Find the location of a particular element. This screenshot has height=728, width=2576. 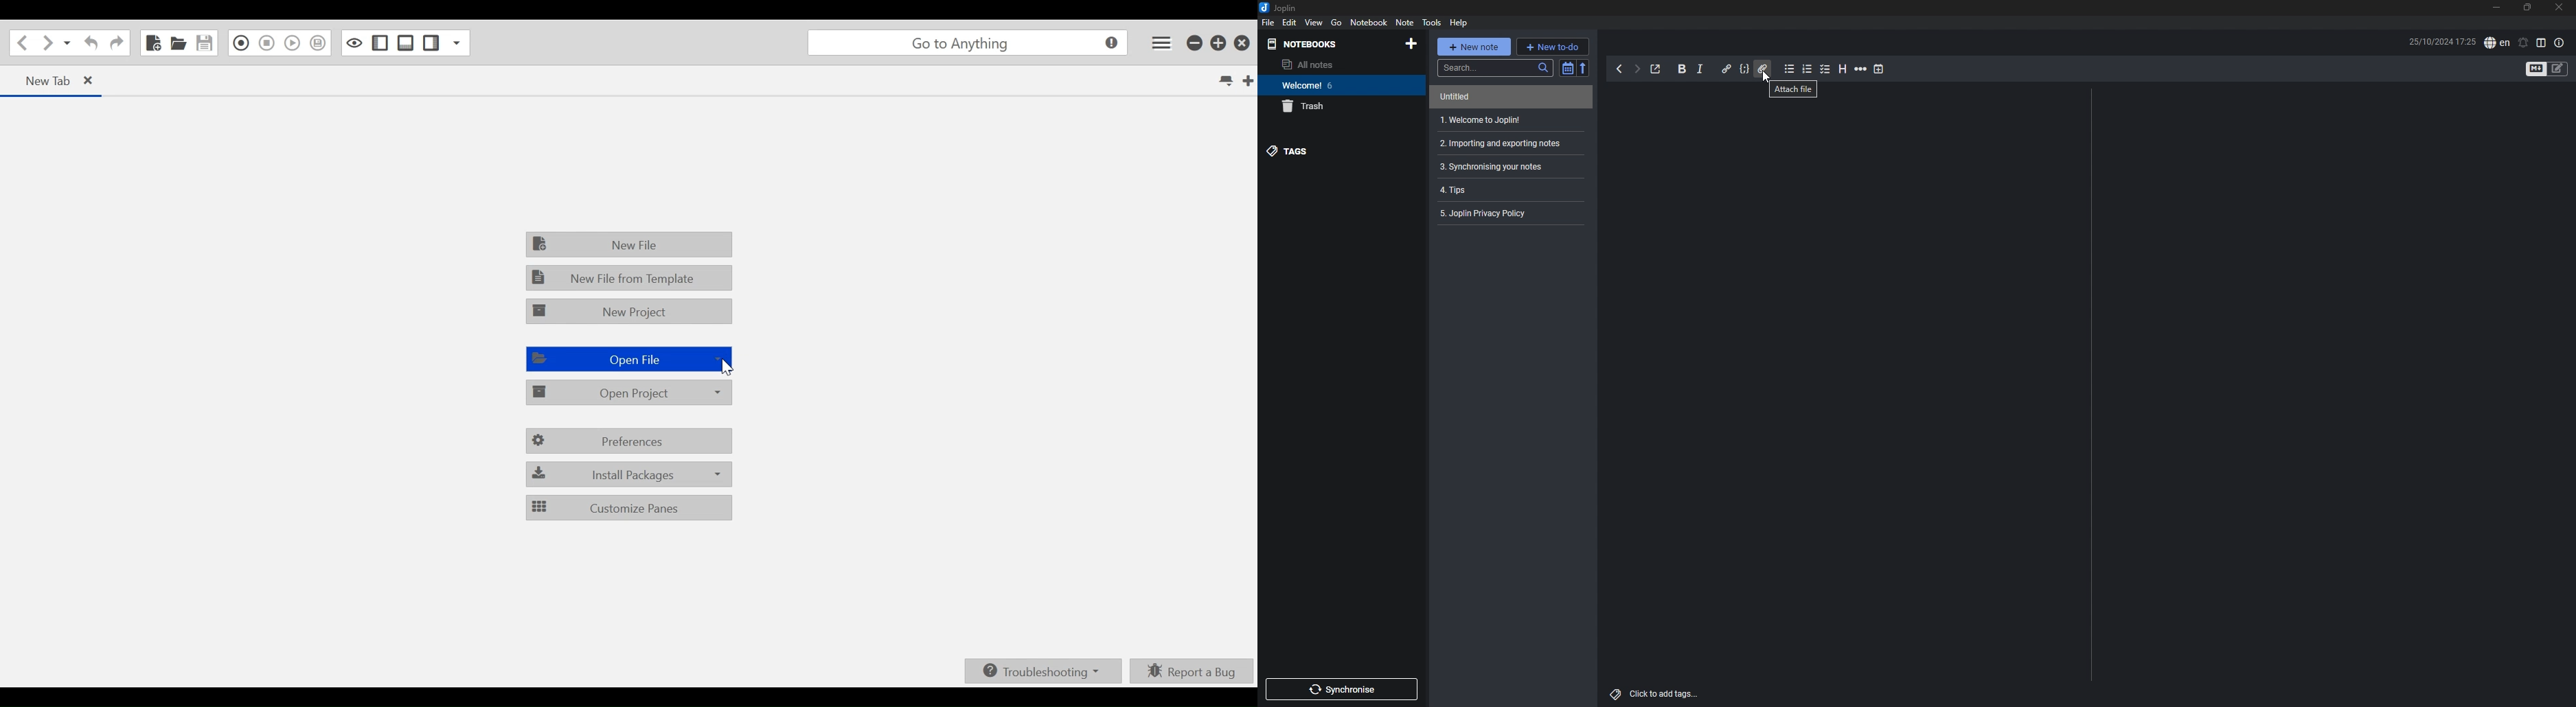

search bar is located at coordinates (1495, 68).